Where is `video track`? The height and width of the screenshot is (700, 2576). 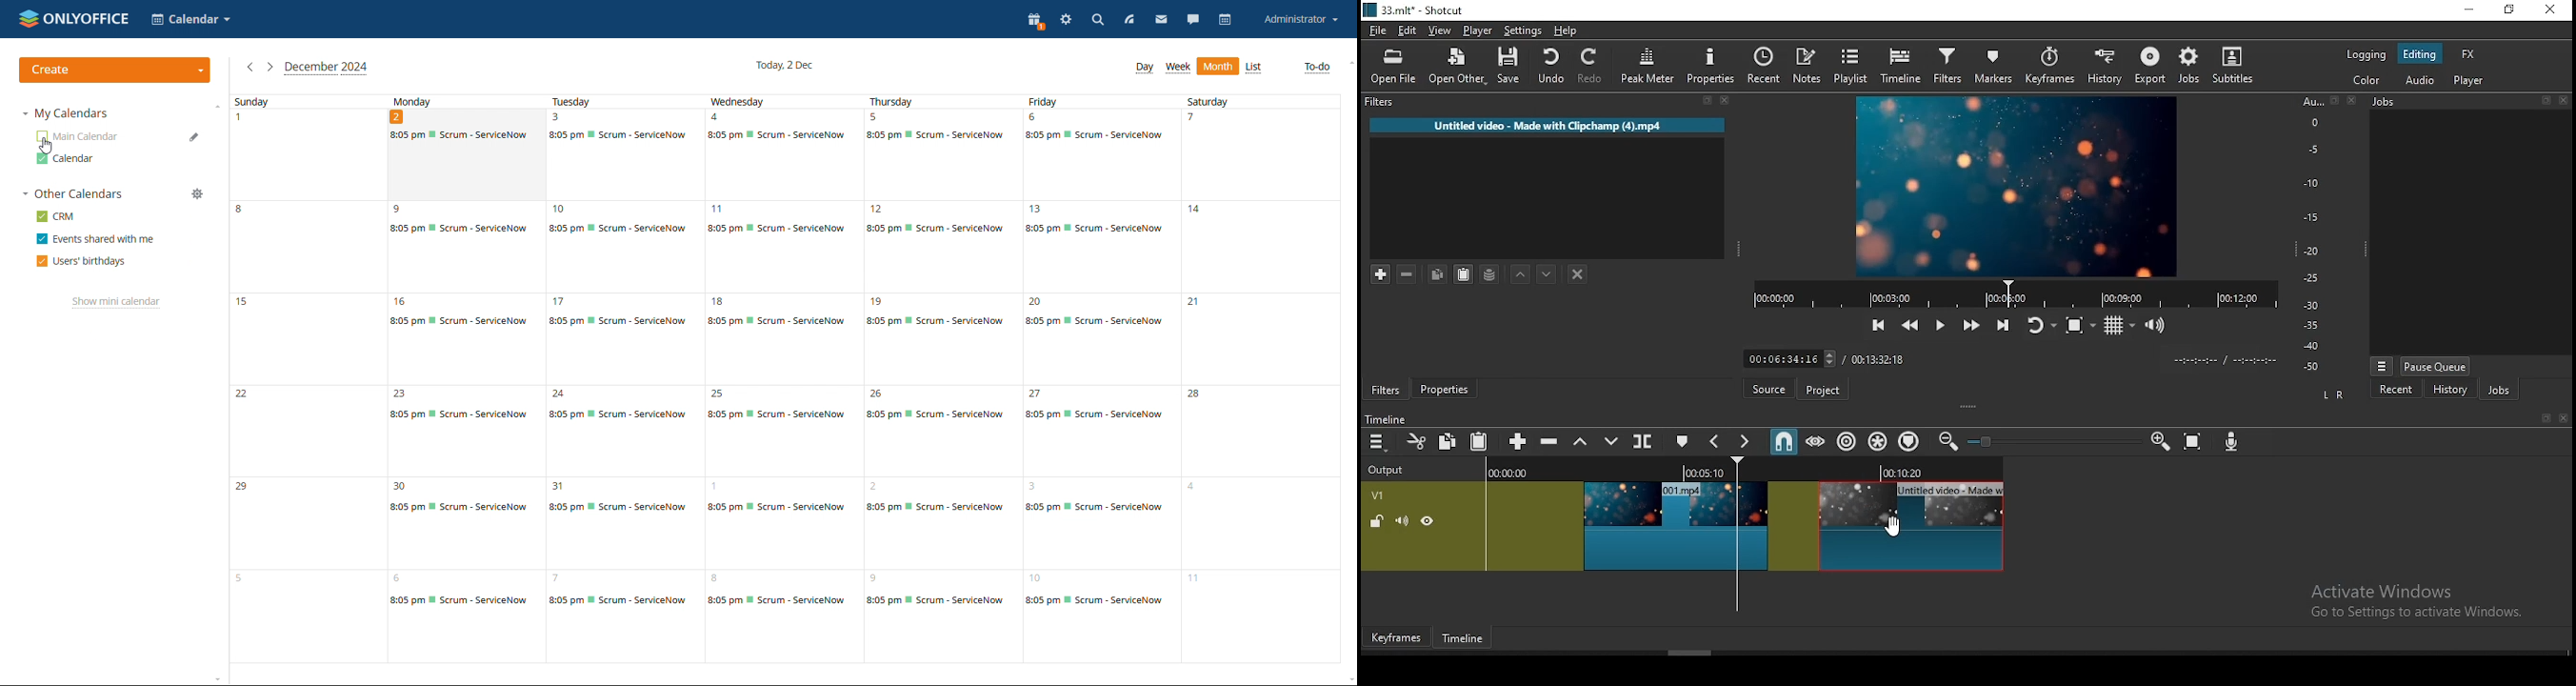 video track is located at coordinates (1683, 518).